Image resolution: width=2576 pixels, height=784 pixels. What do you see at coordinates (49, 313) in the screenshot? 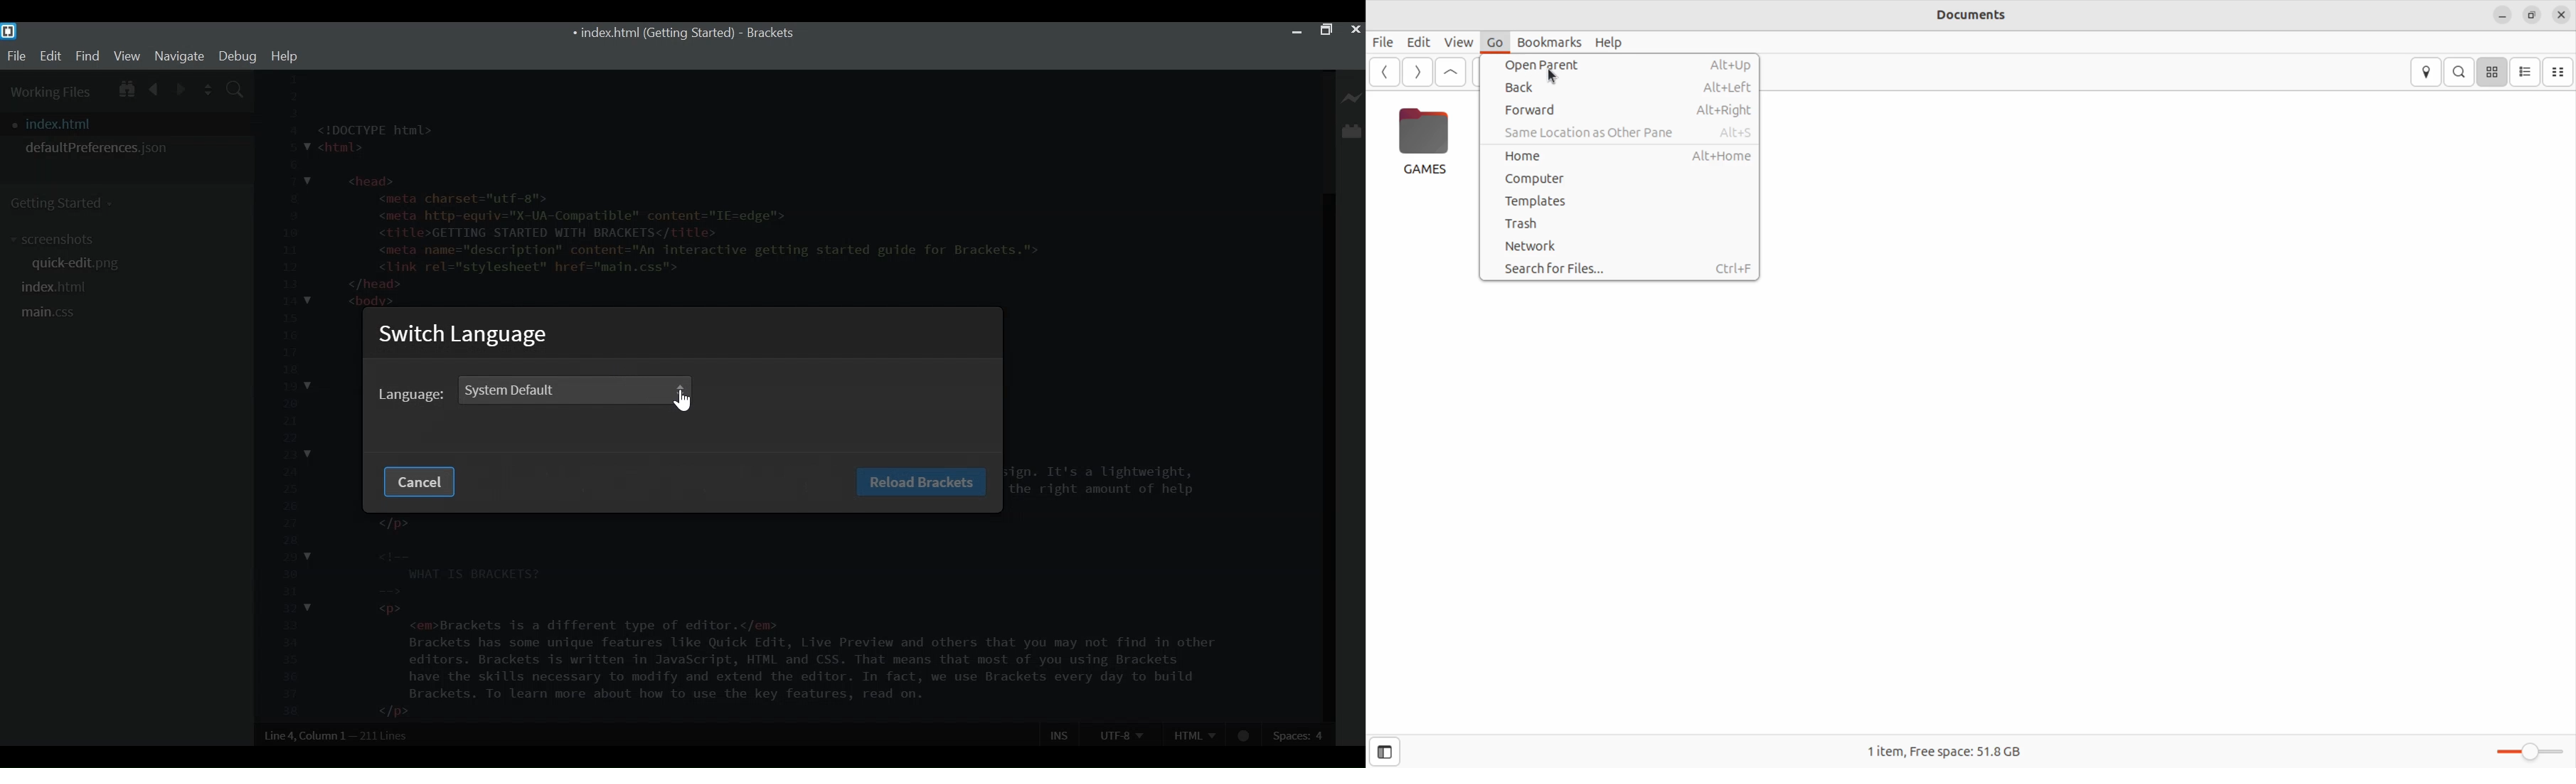
I see `main.css` at bounding box center [49, 313].